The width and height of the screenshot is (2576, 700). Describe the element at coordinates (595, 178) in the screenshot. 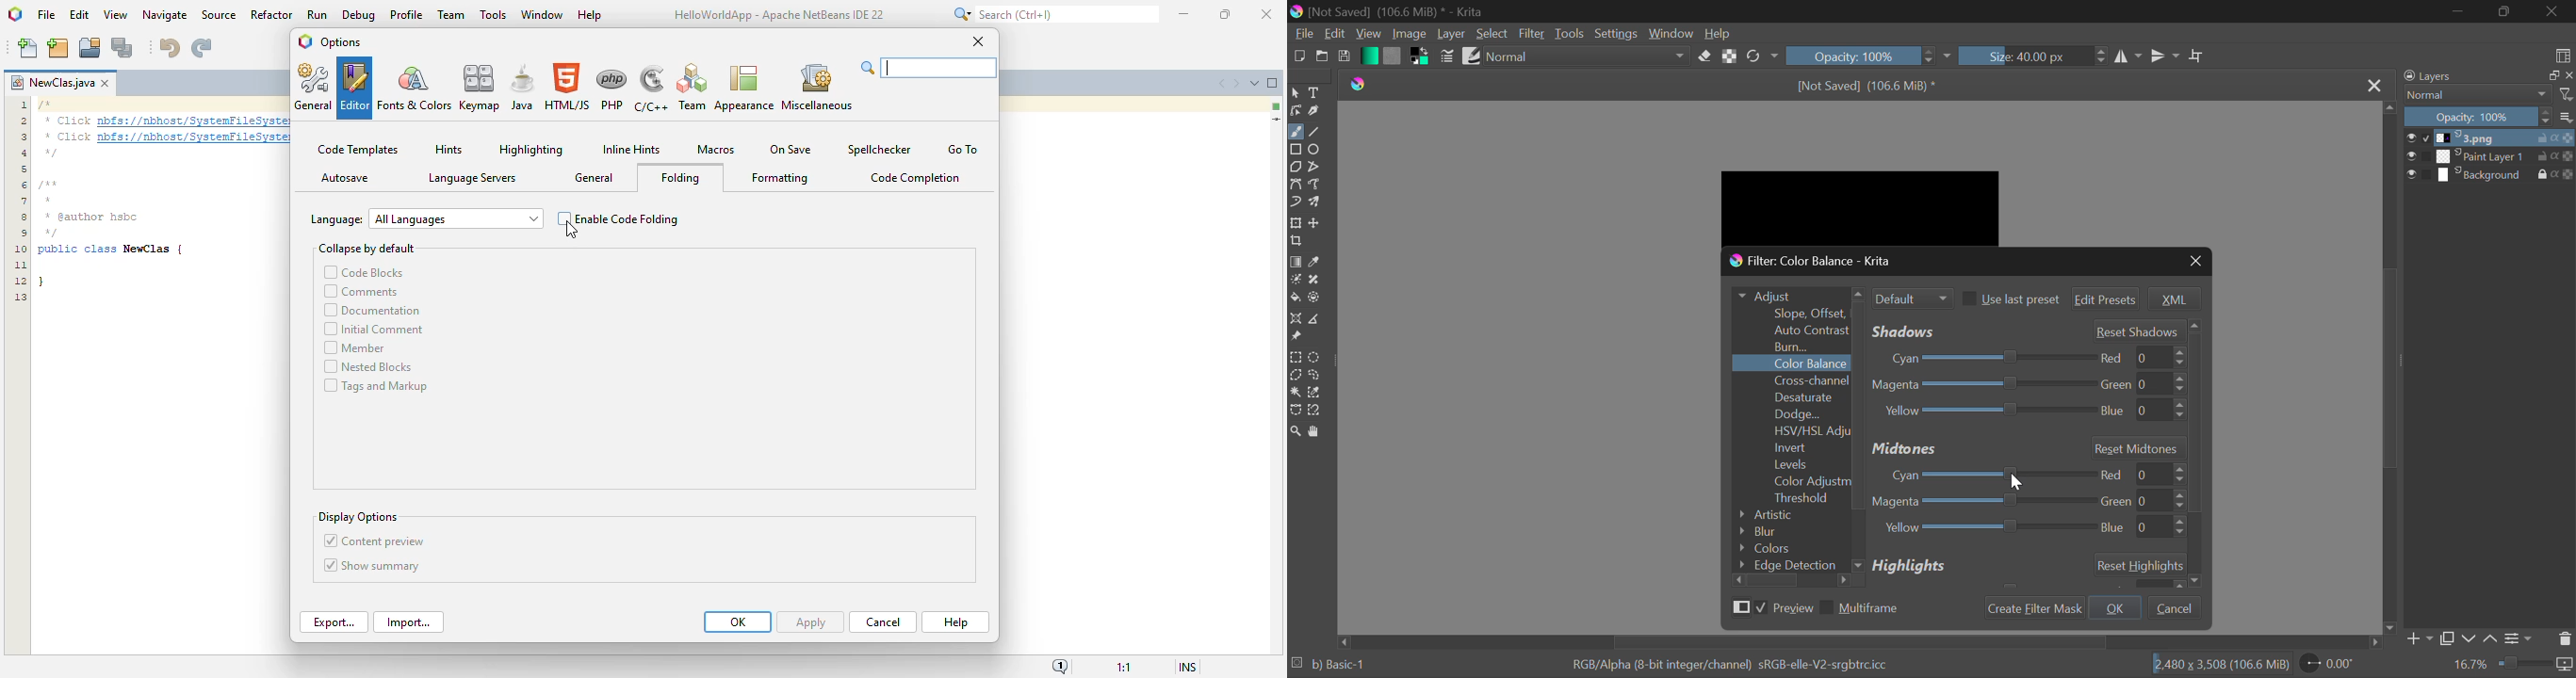

I see `general` at that location.